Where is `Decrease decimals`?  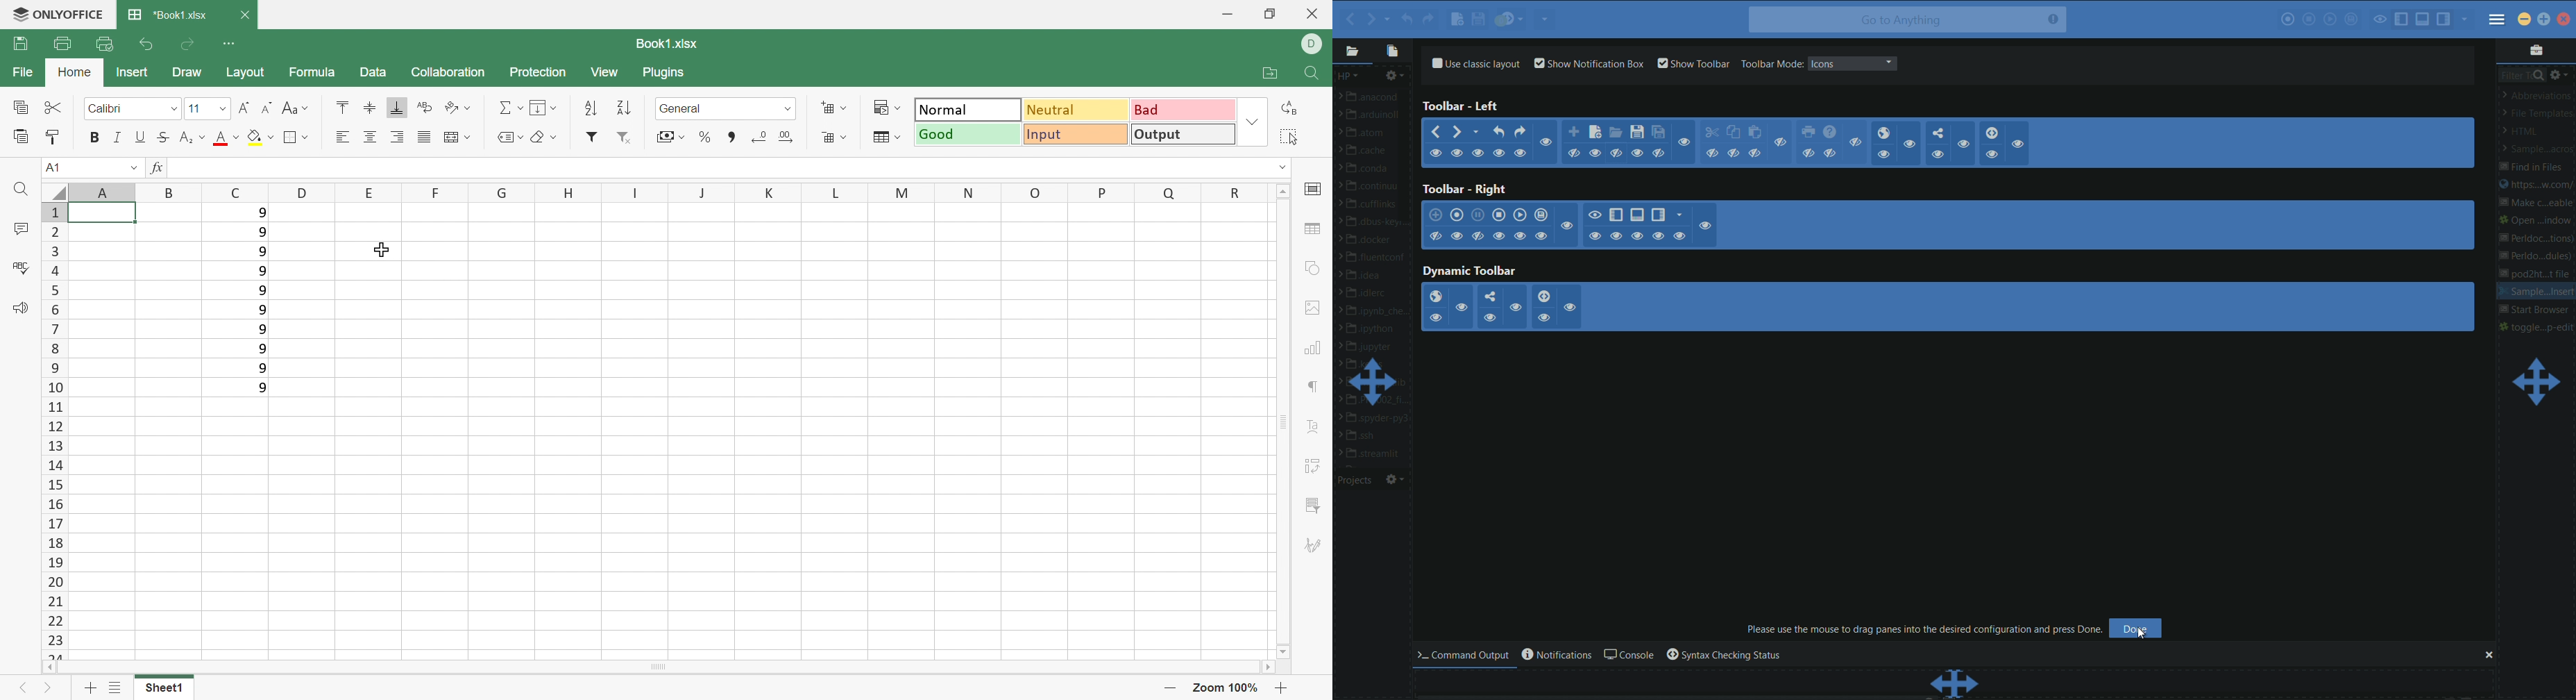 Decrease decimals is located at coordinates (760, 135).